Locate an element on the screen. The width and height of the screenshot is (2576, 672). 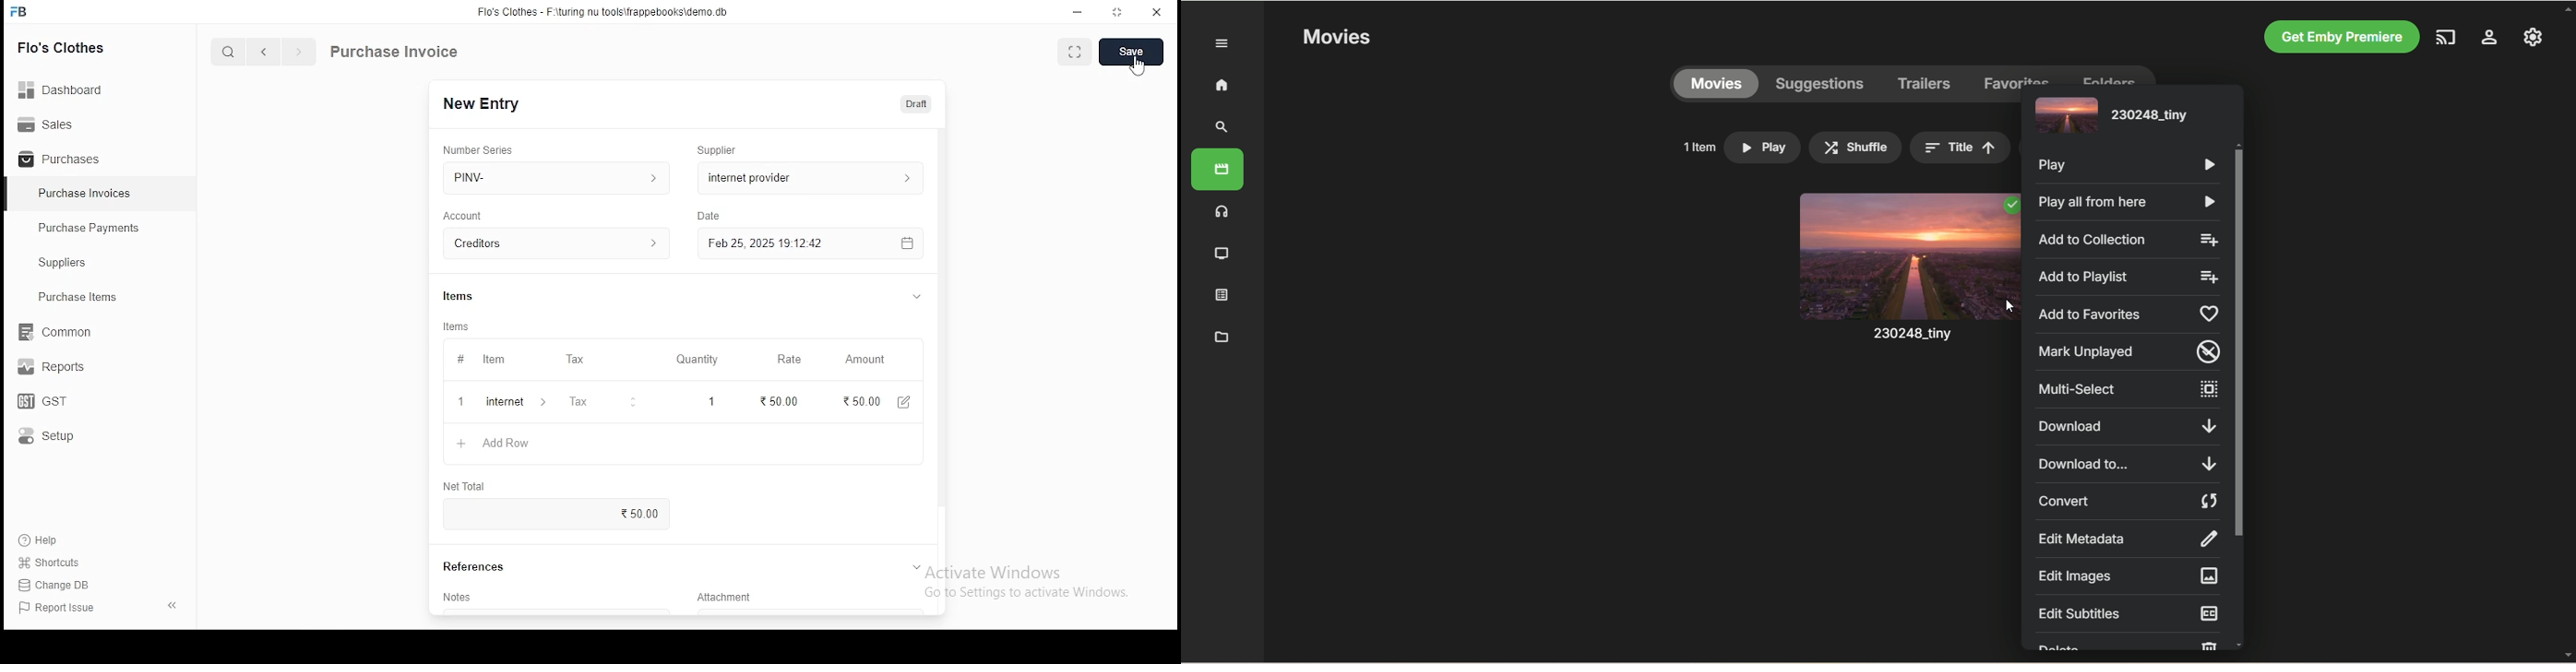
tax is located at coordinates (575, 360).